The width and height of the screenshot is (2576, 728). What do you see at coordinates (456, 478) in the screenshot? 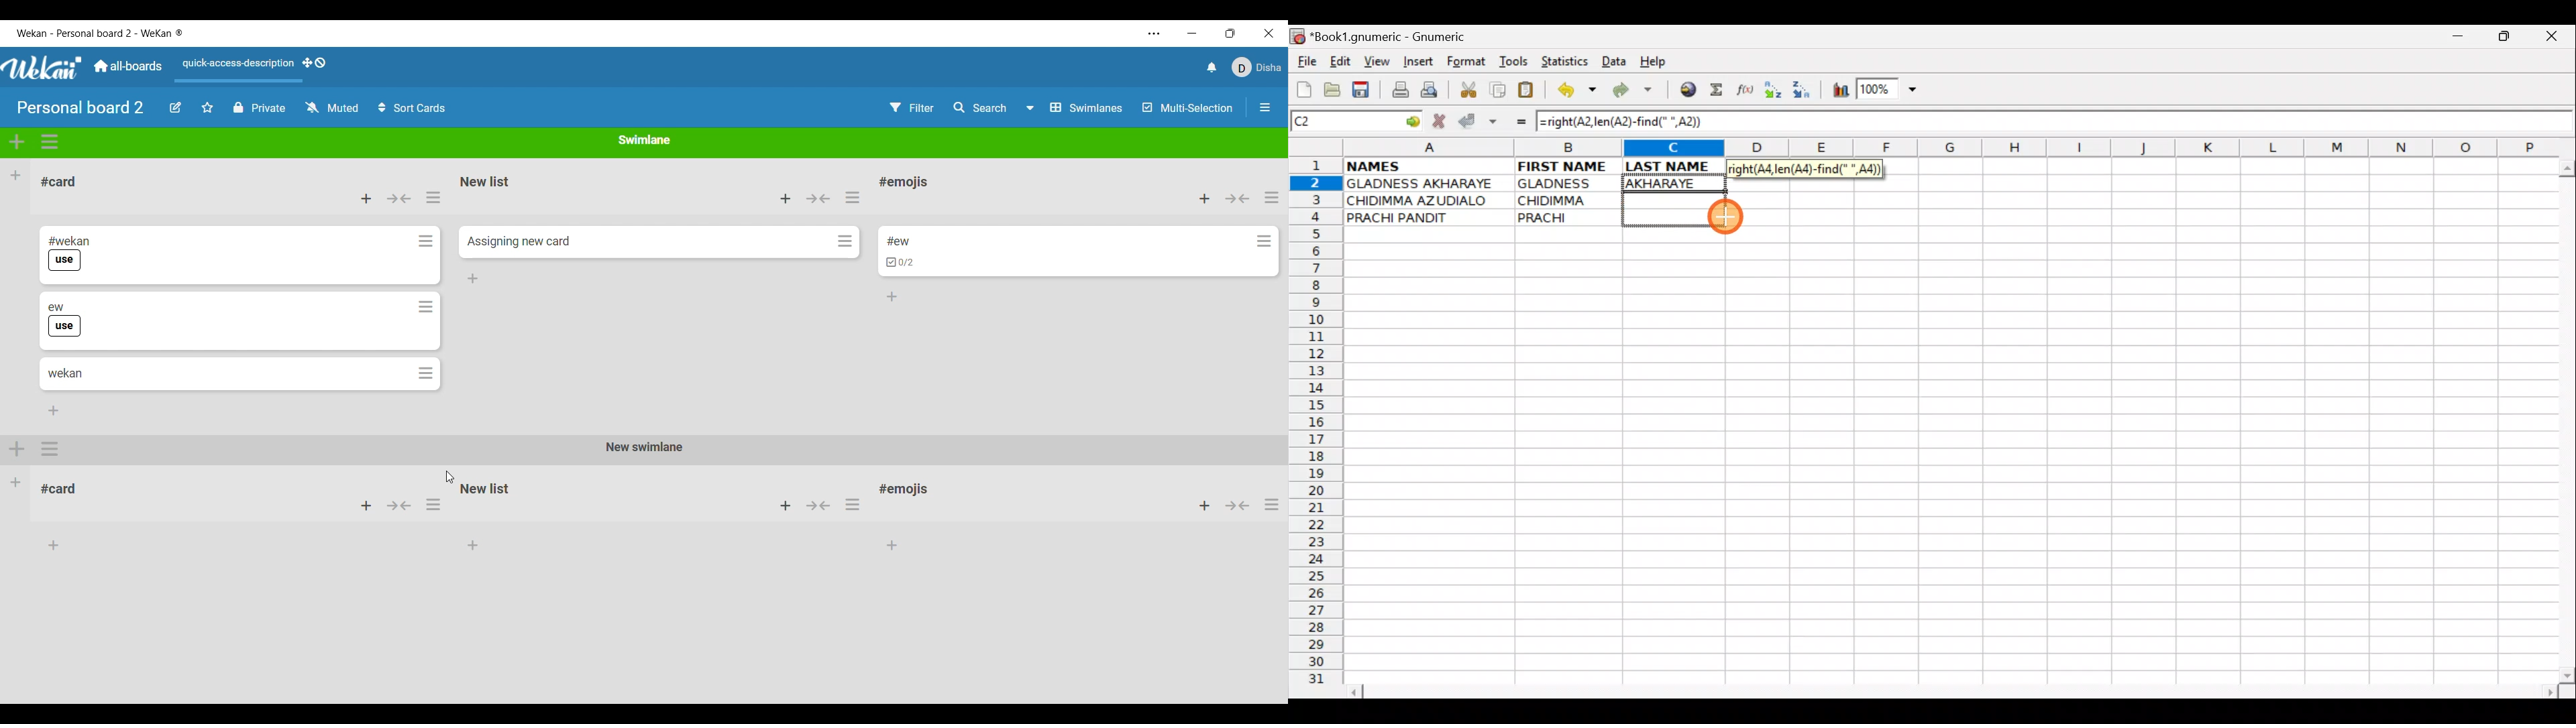
I see `cursor` at bounding box center [456, 478].